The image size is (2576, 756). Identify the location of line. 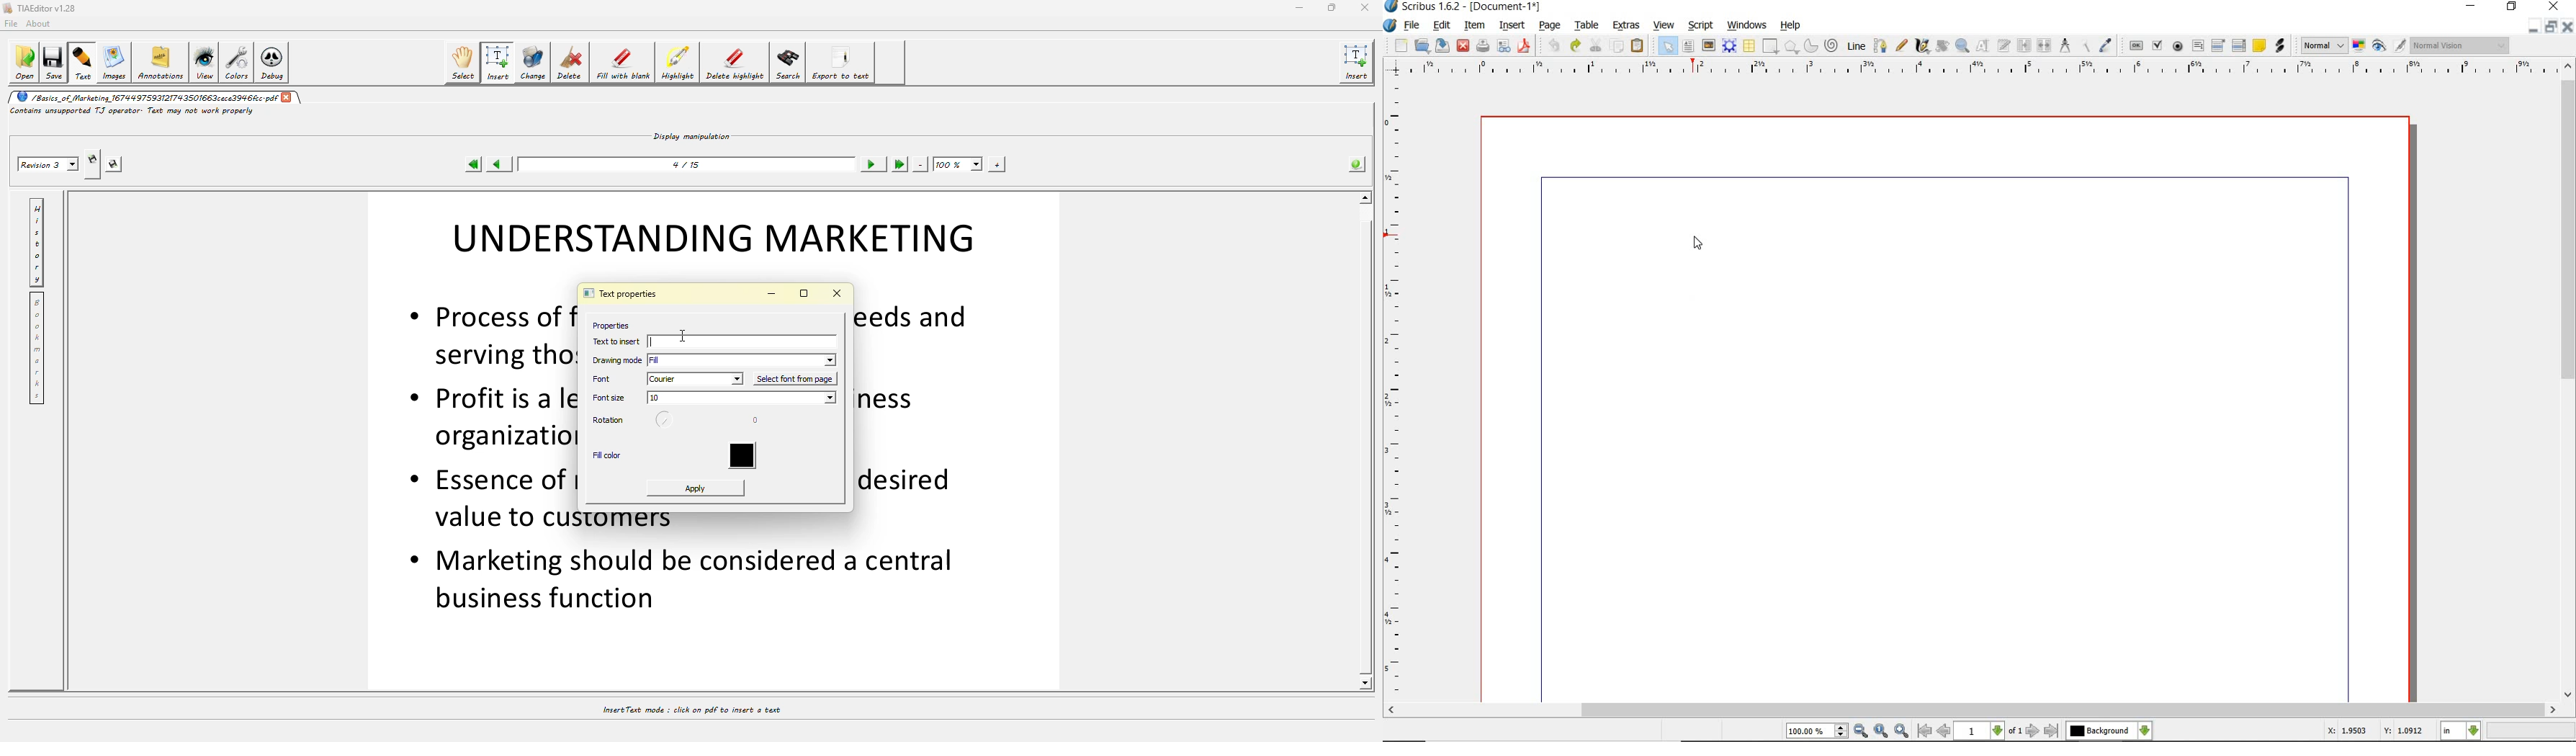
(1857, 45).